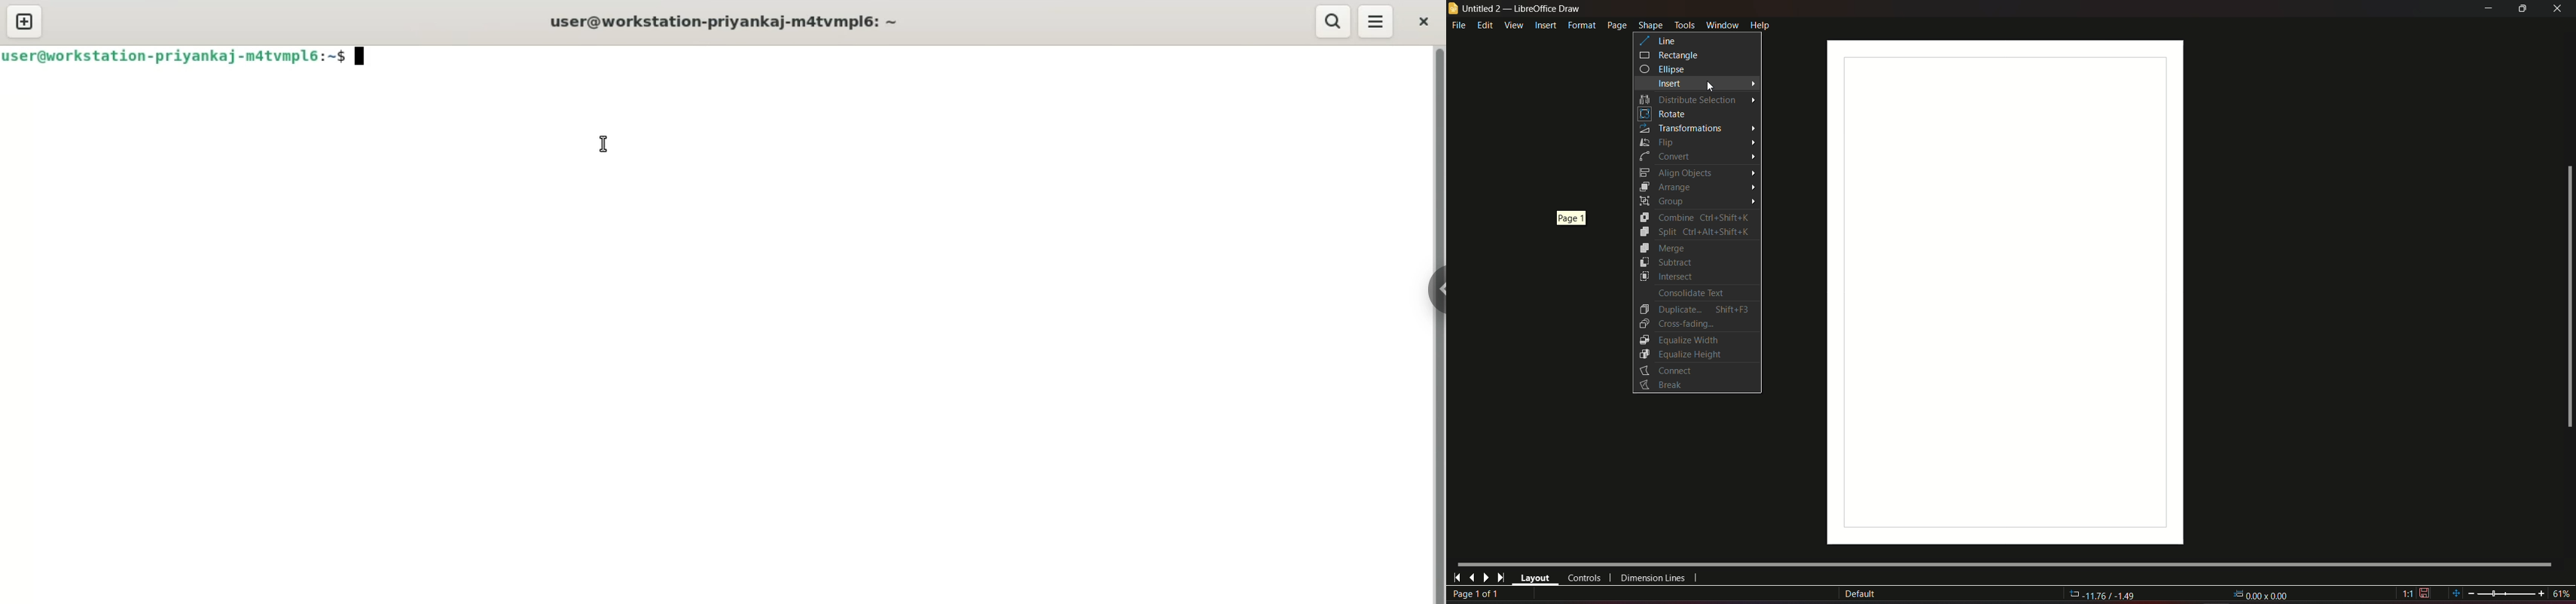 The height and width of the screenshot is (616, 2576). What do you see at coordinates (1751, 128) in the screenshot?
I see `Arrow` at bounding box center [1751, 128].